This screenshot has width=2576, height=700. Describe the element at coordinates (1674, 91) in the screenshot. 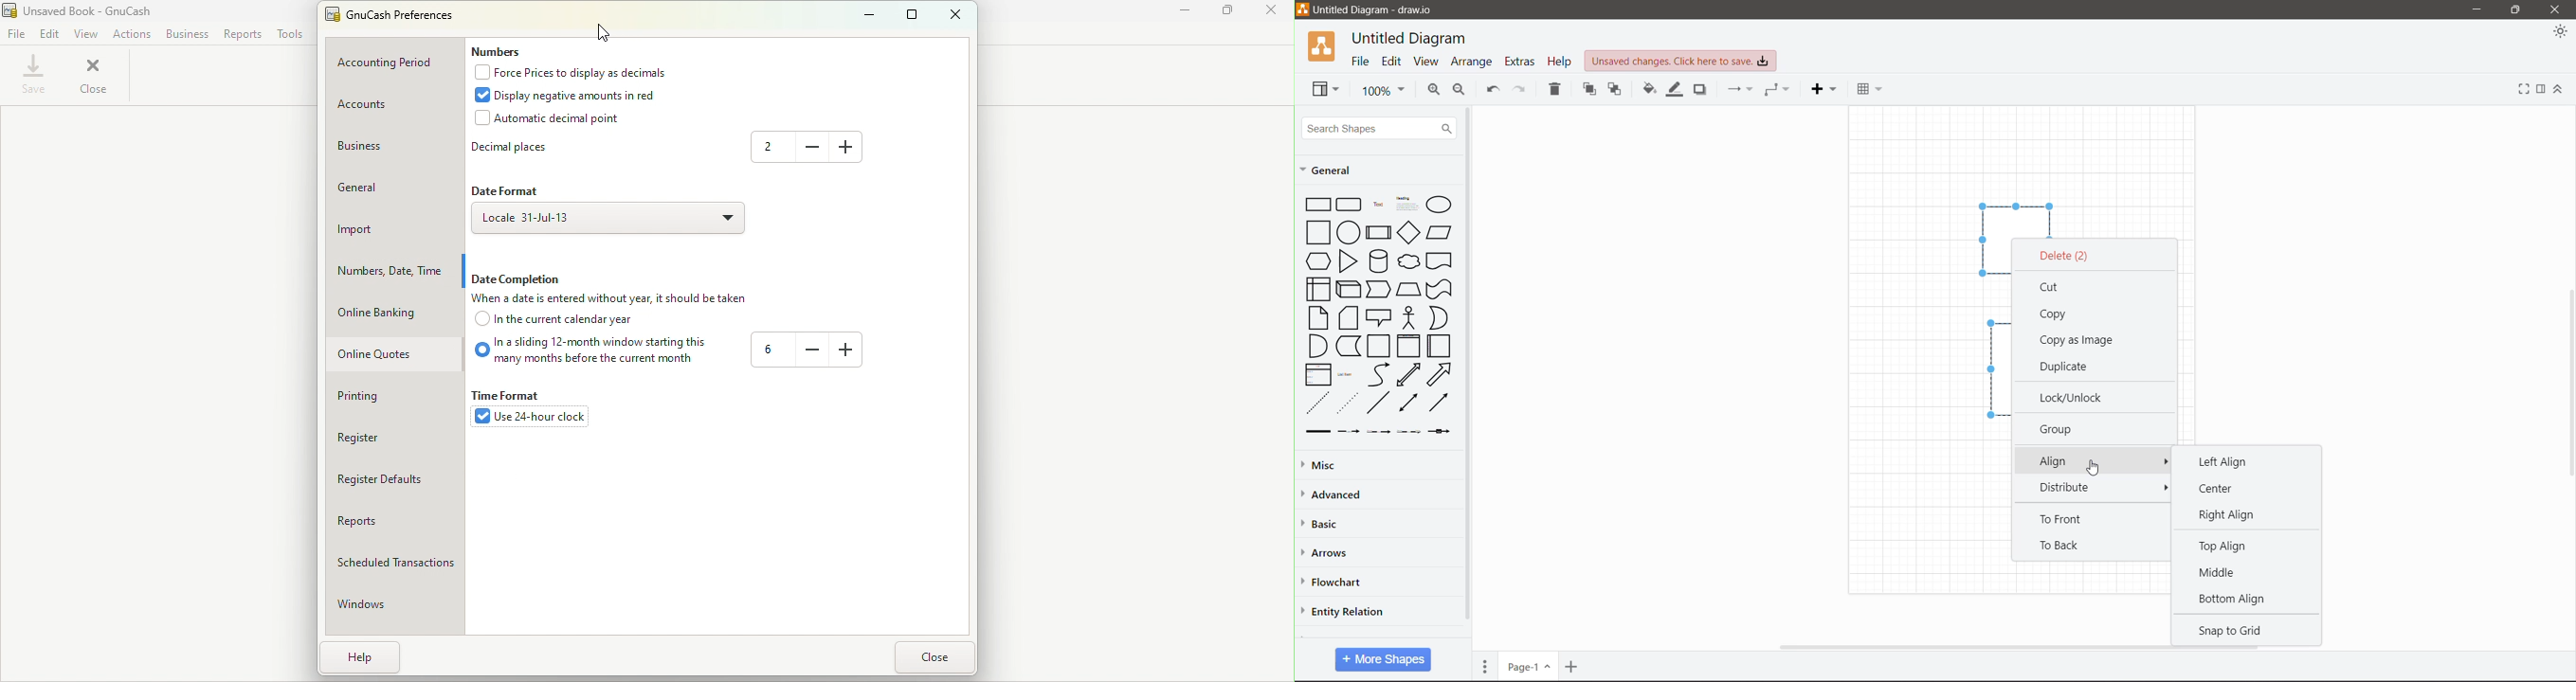

I see `Line Color` at that location.